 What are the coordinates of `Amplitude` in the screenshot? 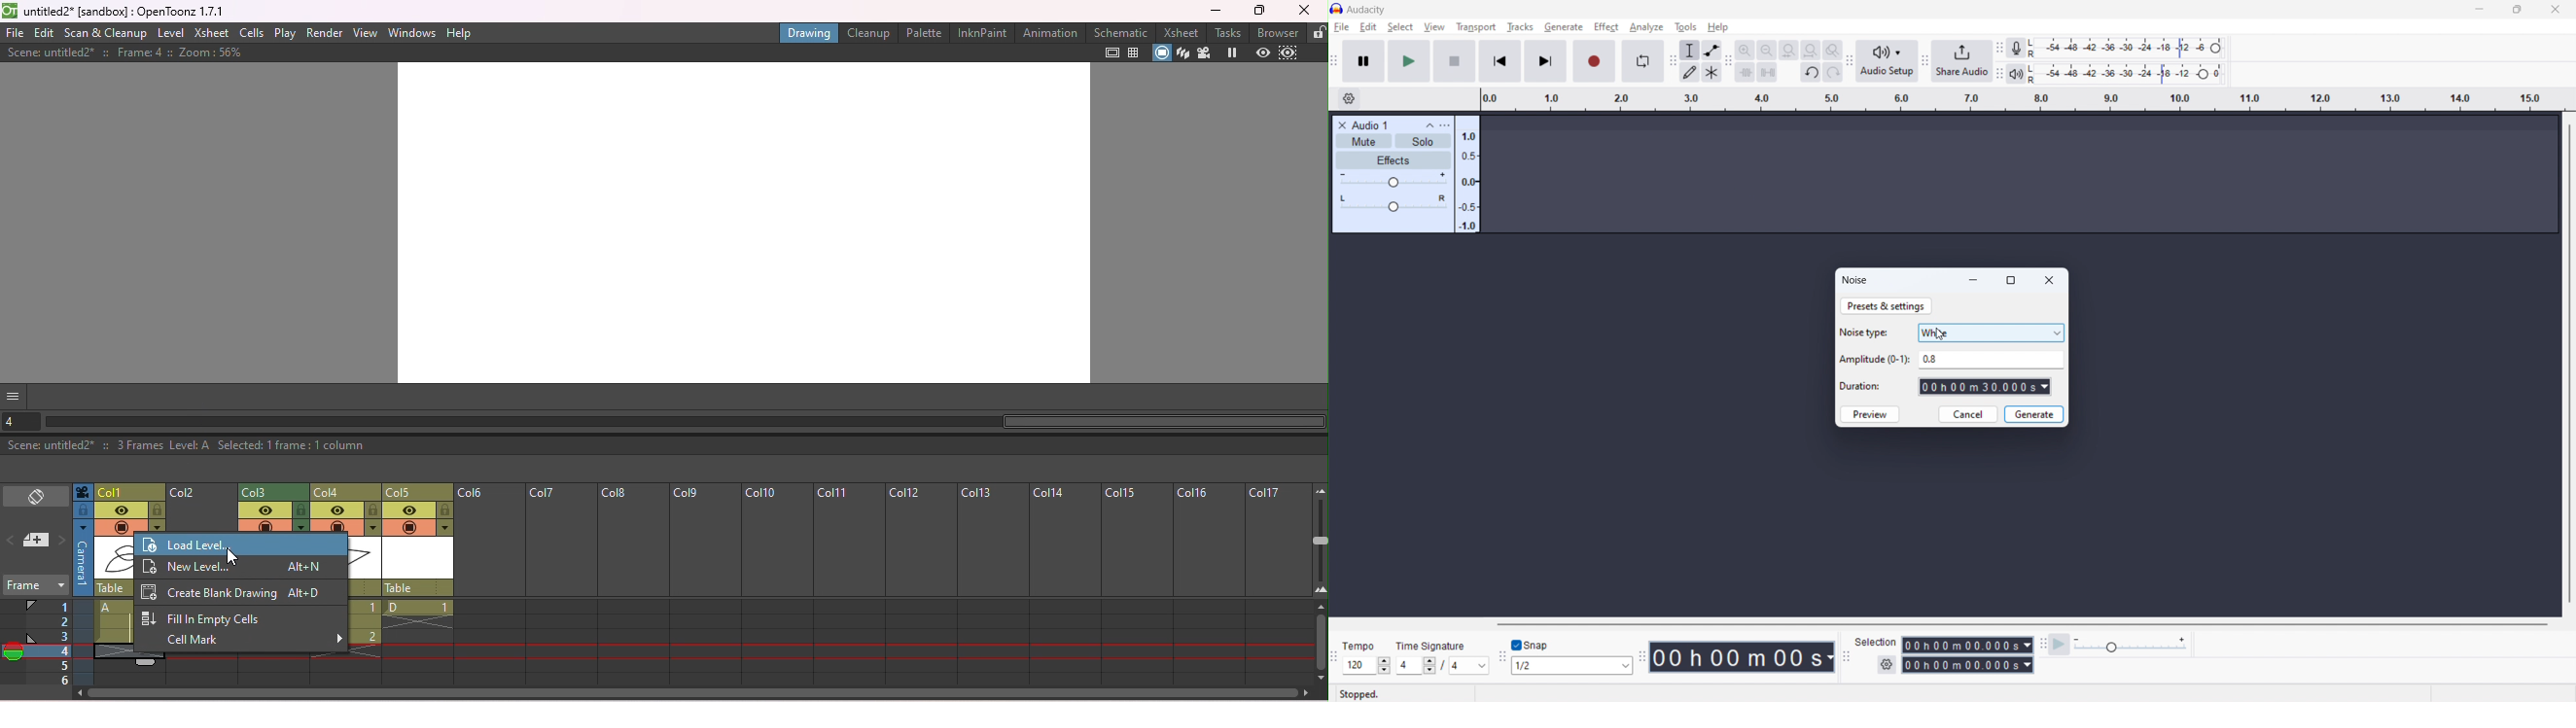 It's located at (1874, 359).